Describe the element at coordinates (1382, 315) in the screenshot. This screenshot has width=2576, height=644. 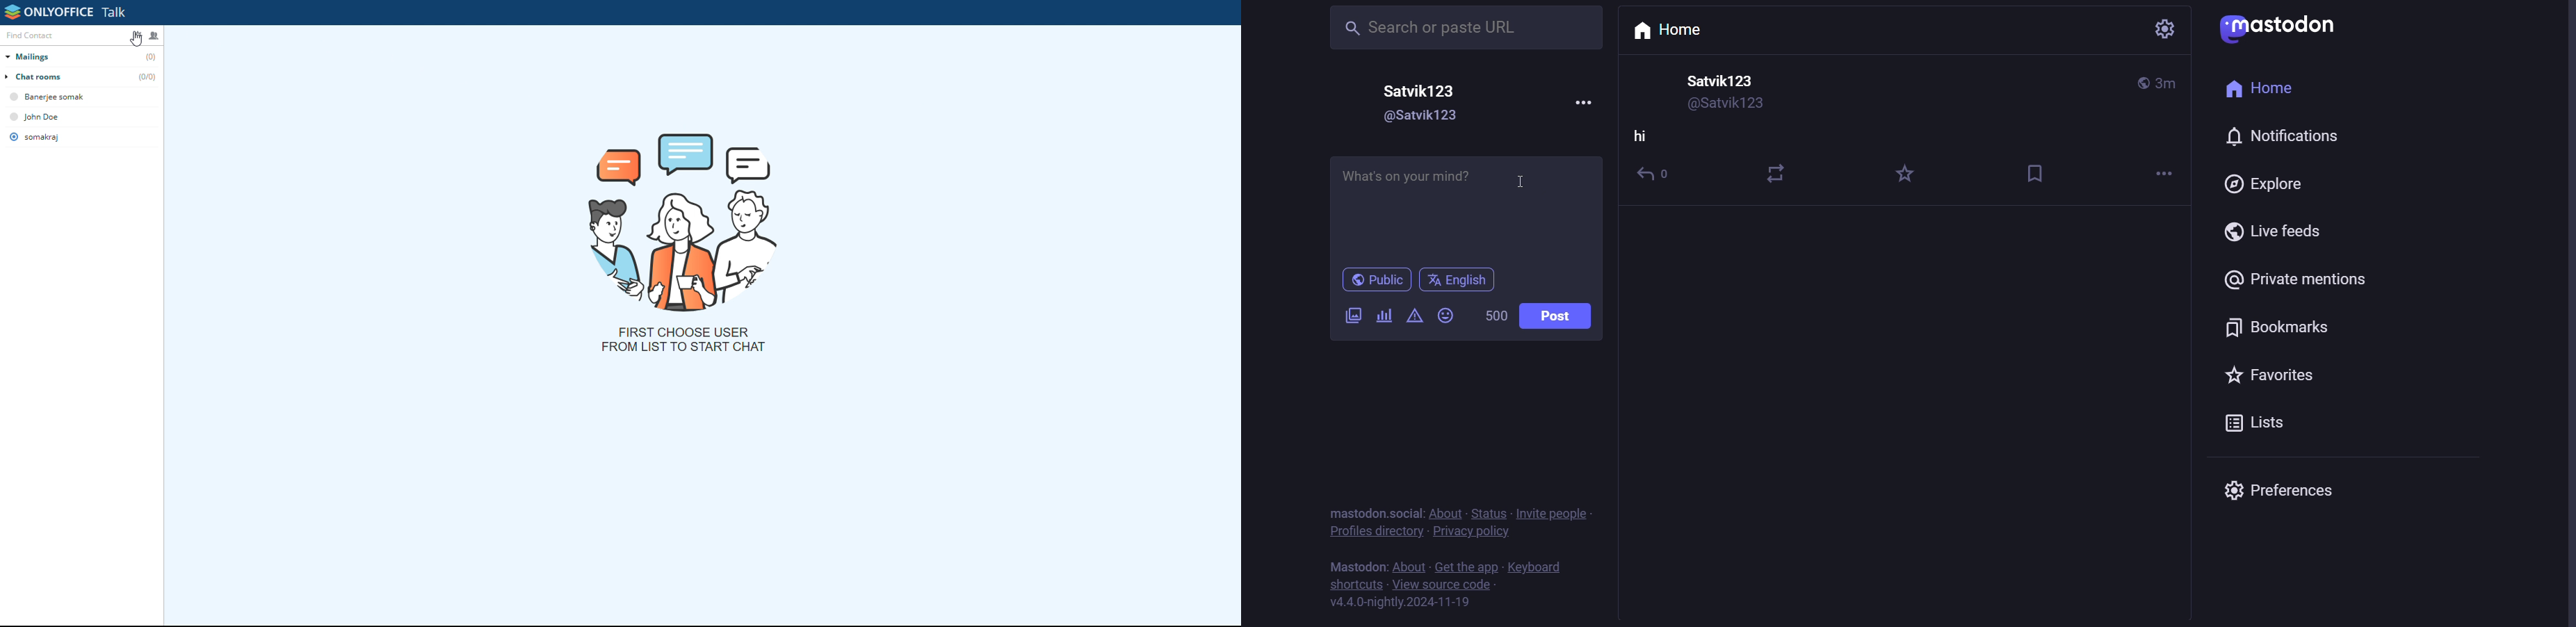
I see `poll` at that location.